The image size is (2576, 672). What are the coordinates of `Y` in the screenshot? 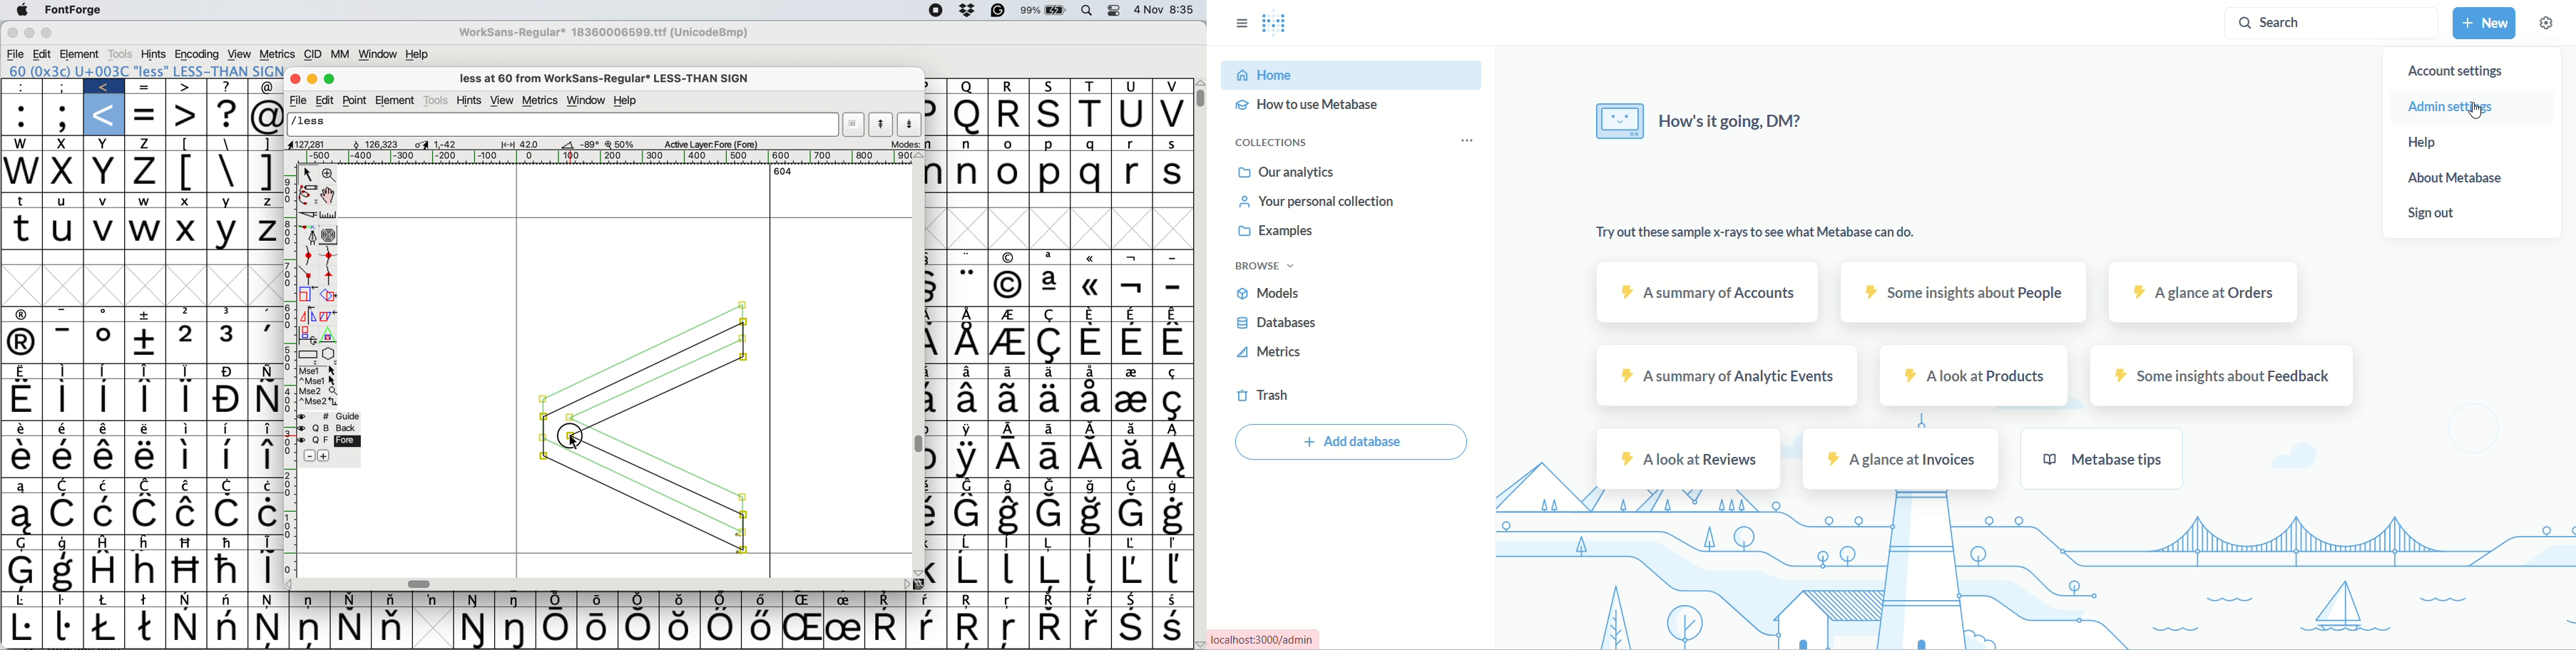 It's located at (230, 230).